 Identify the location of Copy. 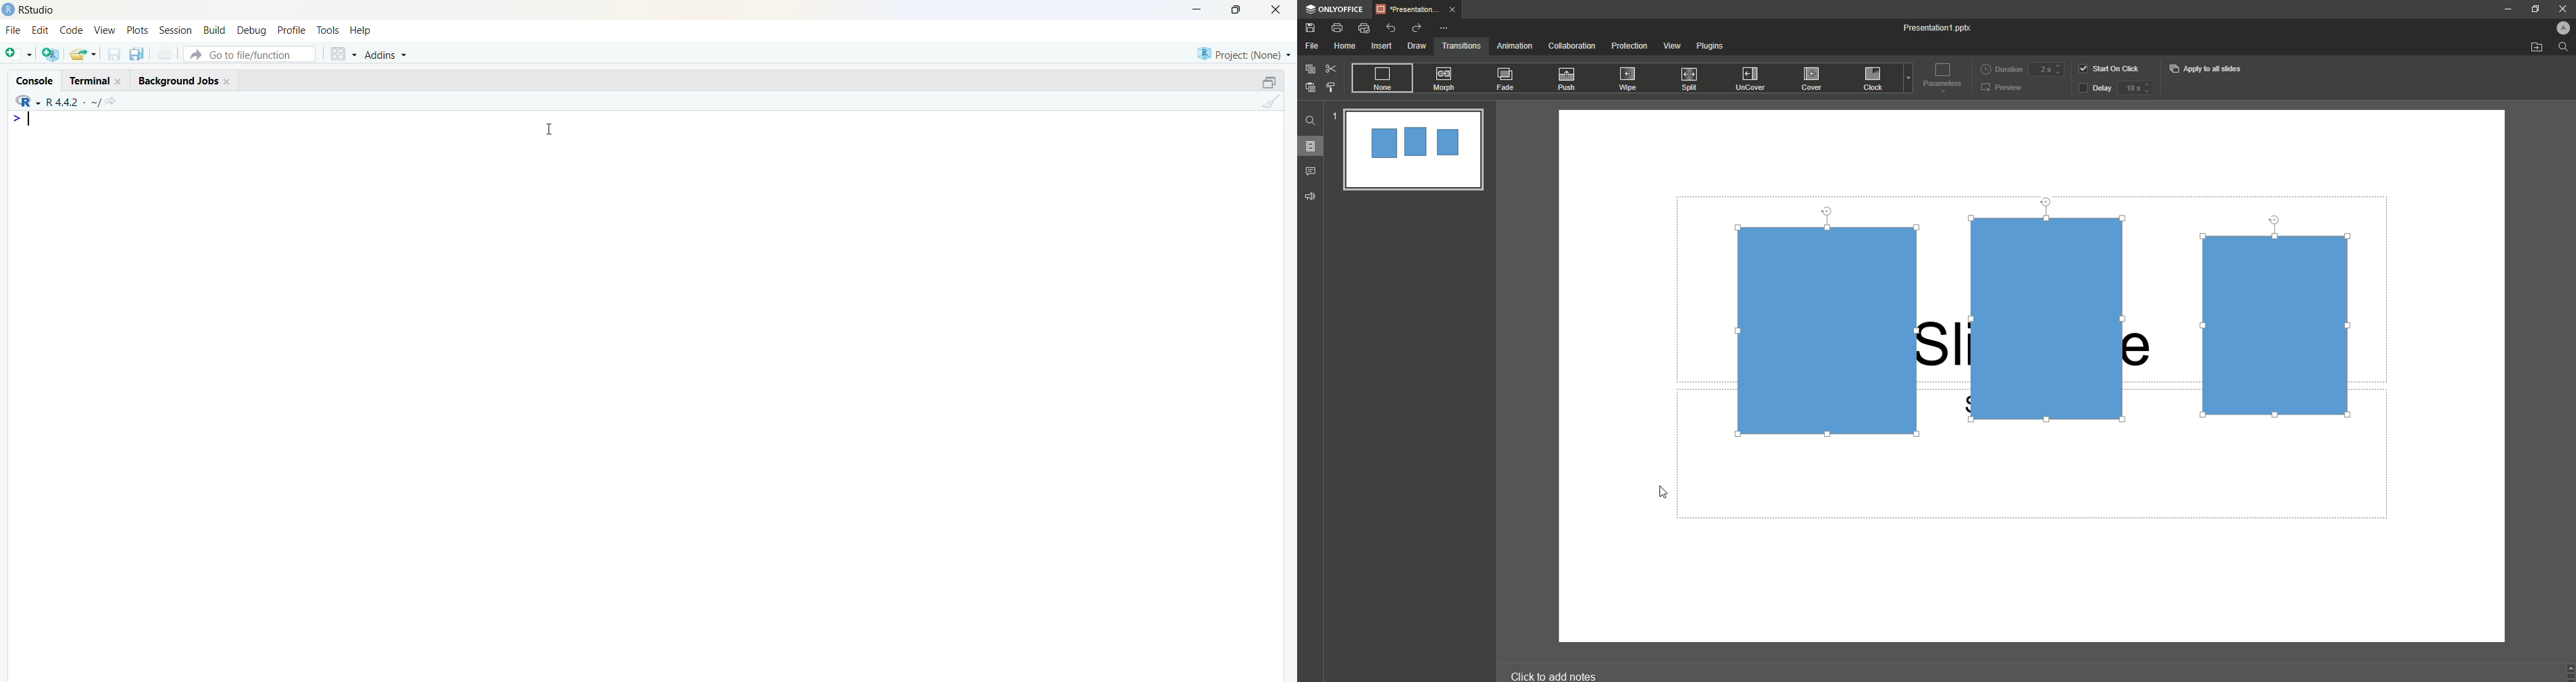
(1310, 69).